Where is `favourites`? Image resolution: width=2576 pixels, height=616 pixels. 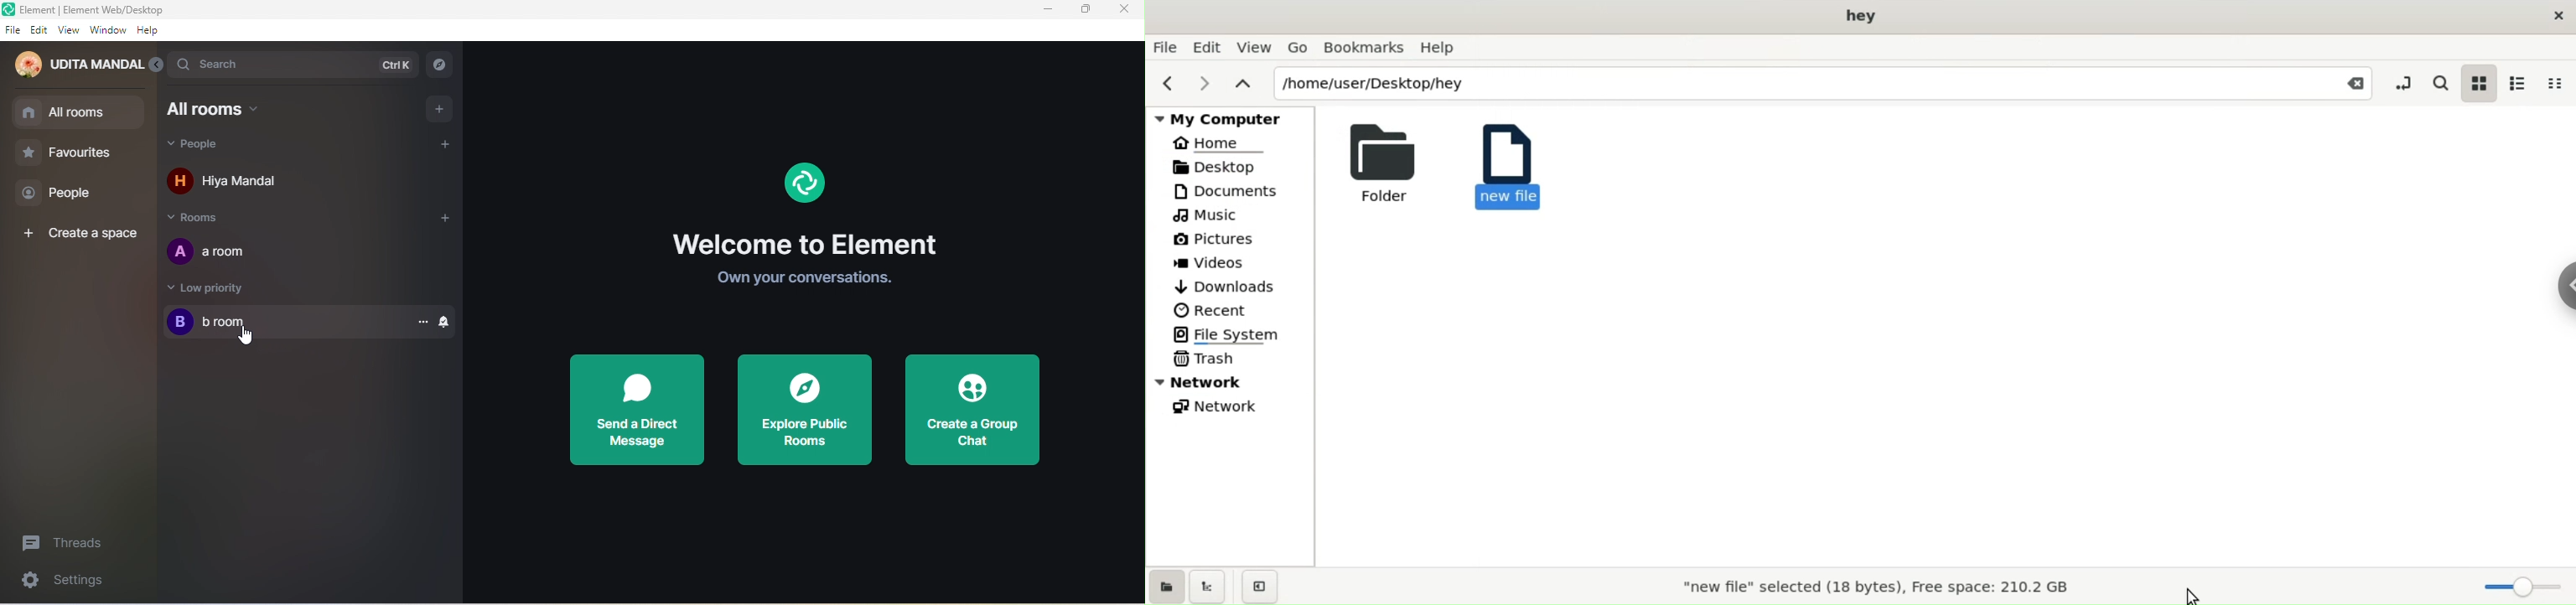 favourites is located at coordinates (69, 156).